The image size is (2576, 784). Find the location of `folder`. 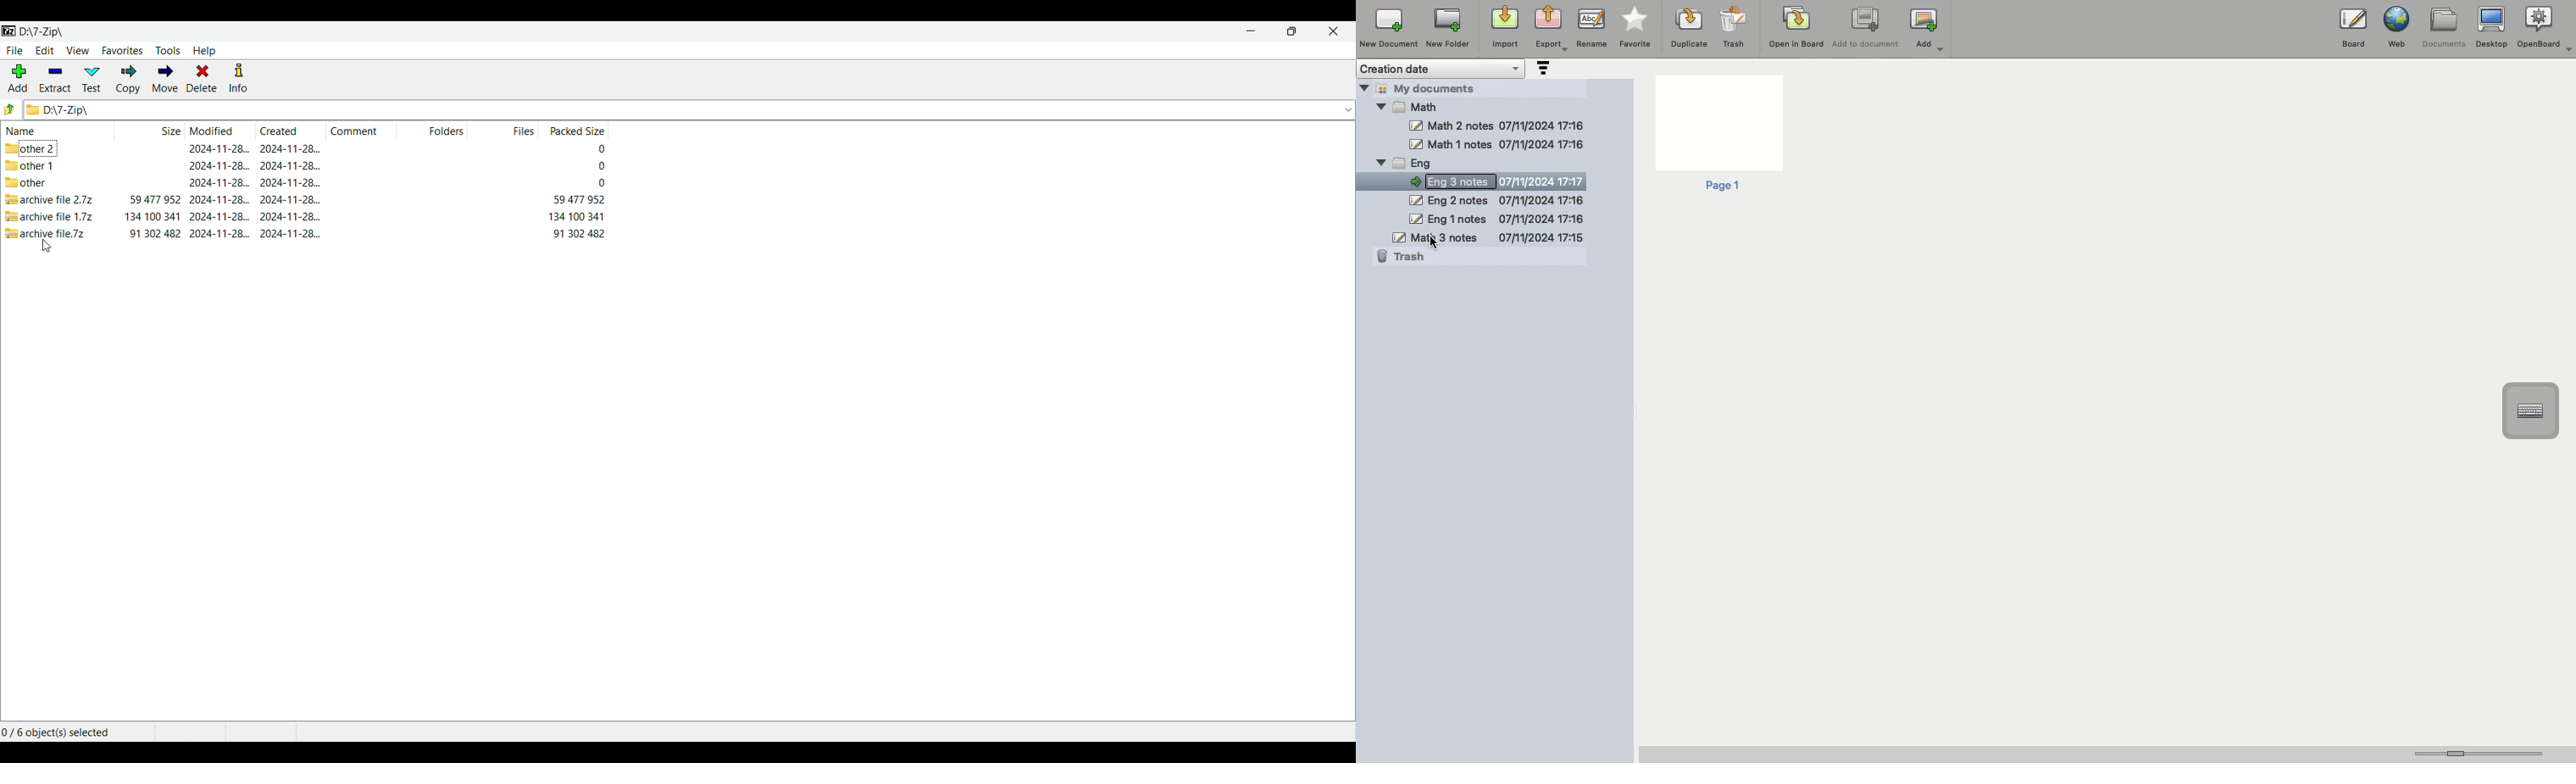

folder is located at coordinates (31, 165).